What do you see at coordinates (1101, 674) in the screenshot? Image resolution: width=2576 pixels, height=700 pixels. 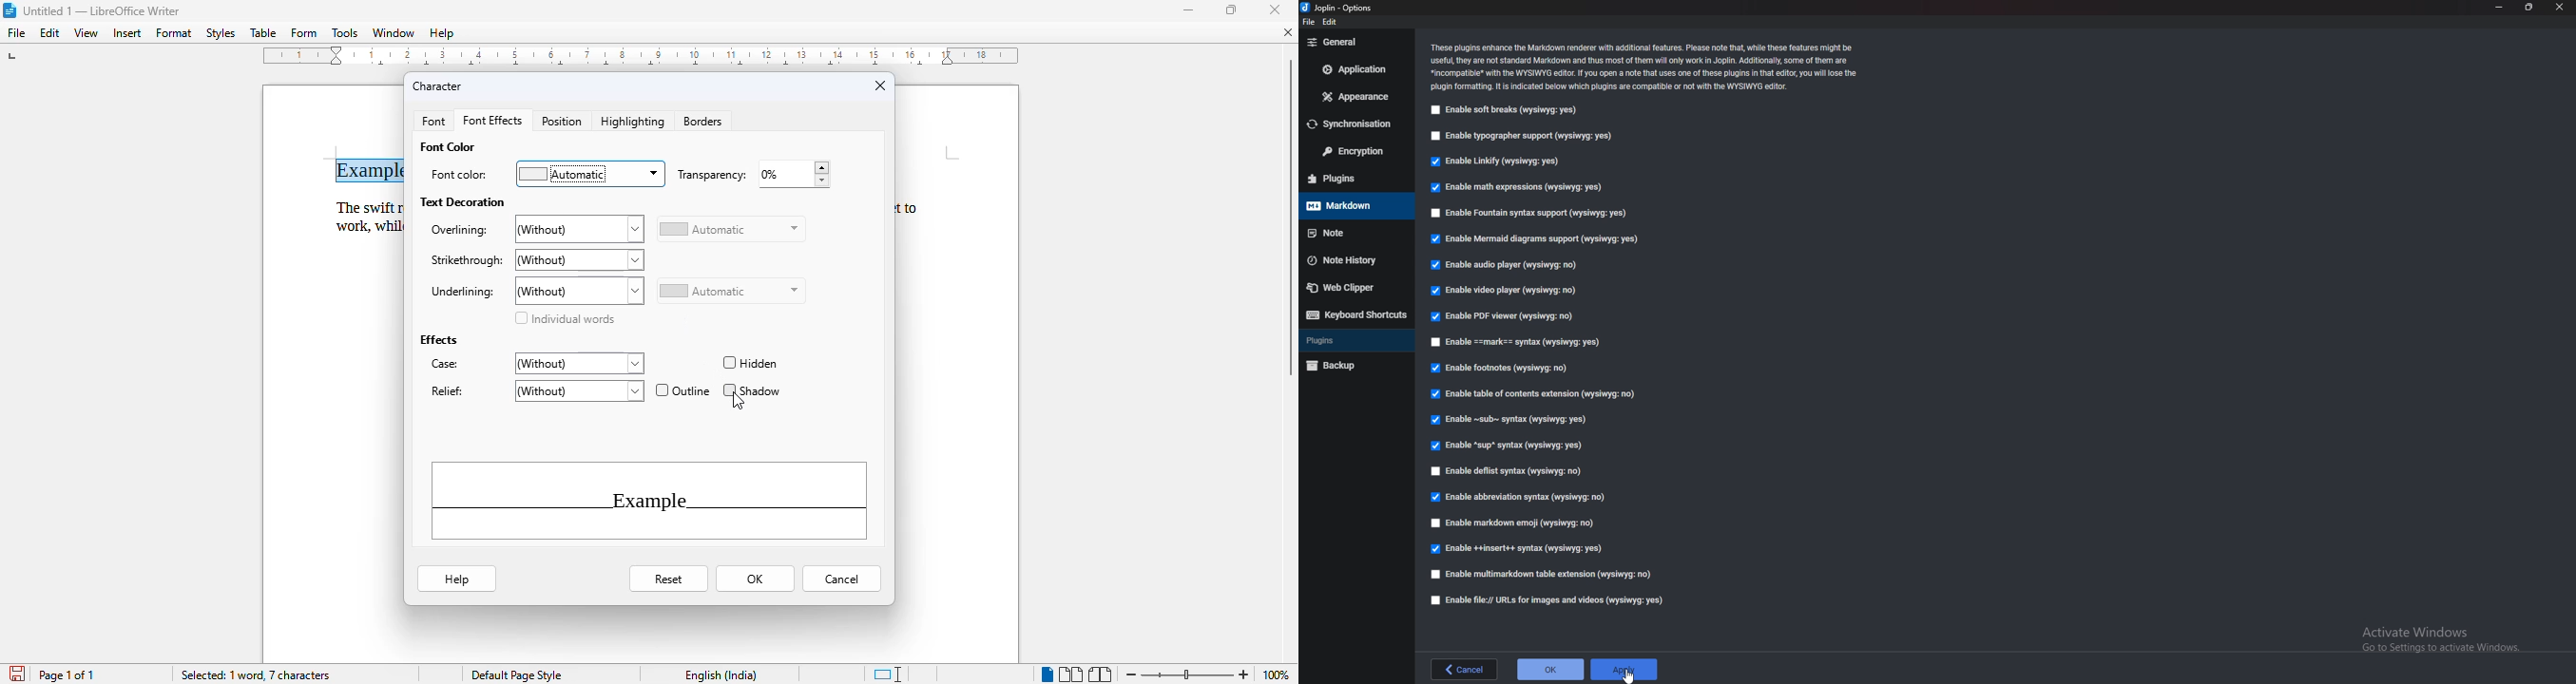 I see `book view` at bounding box center [1101, 674].